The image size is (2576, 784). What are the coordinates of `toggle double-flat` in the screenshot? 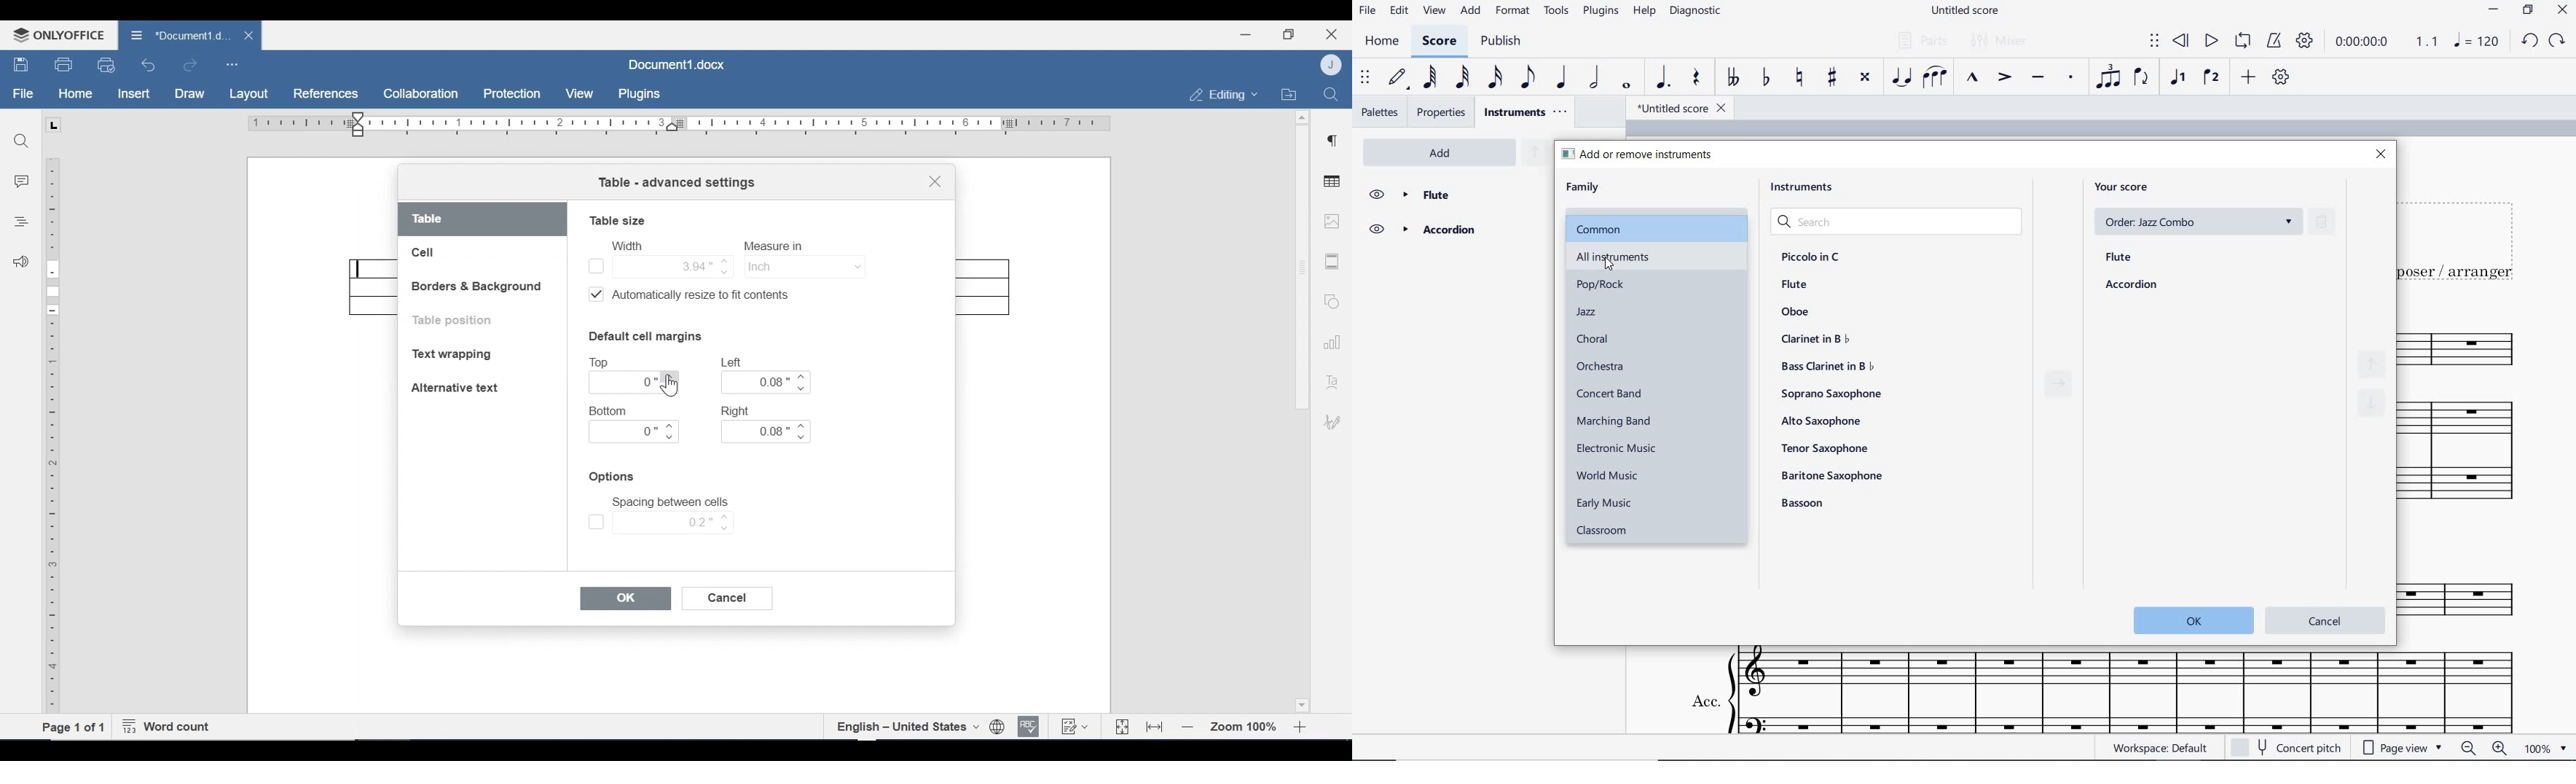 It's located at (1732, 78).